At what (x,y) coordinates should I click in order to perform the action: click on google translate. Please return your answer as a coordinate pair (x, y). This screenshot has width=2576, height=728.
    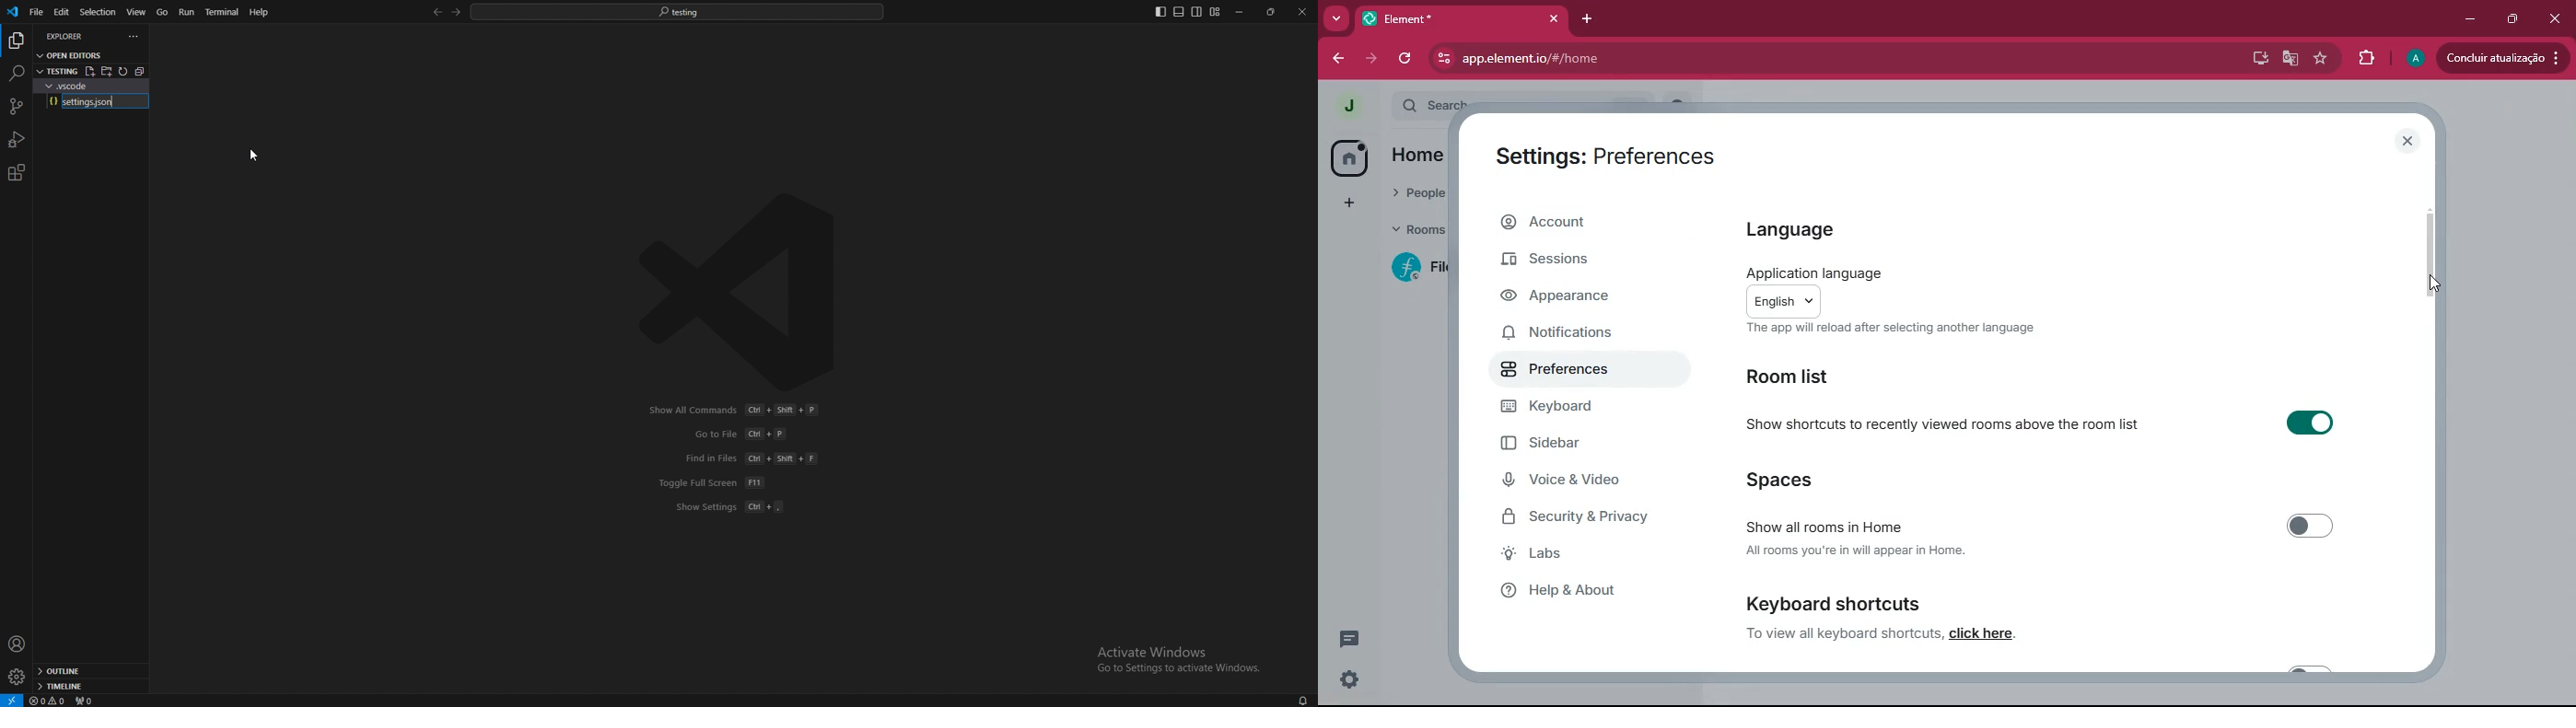
    Looking at the image, I should click on (2290, 62).